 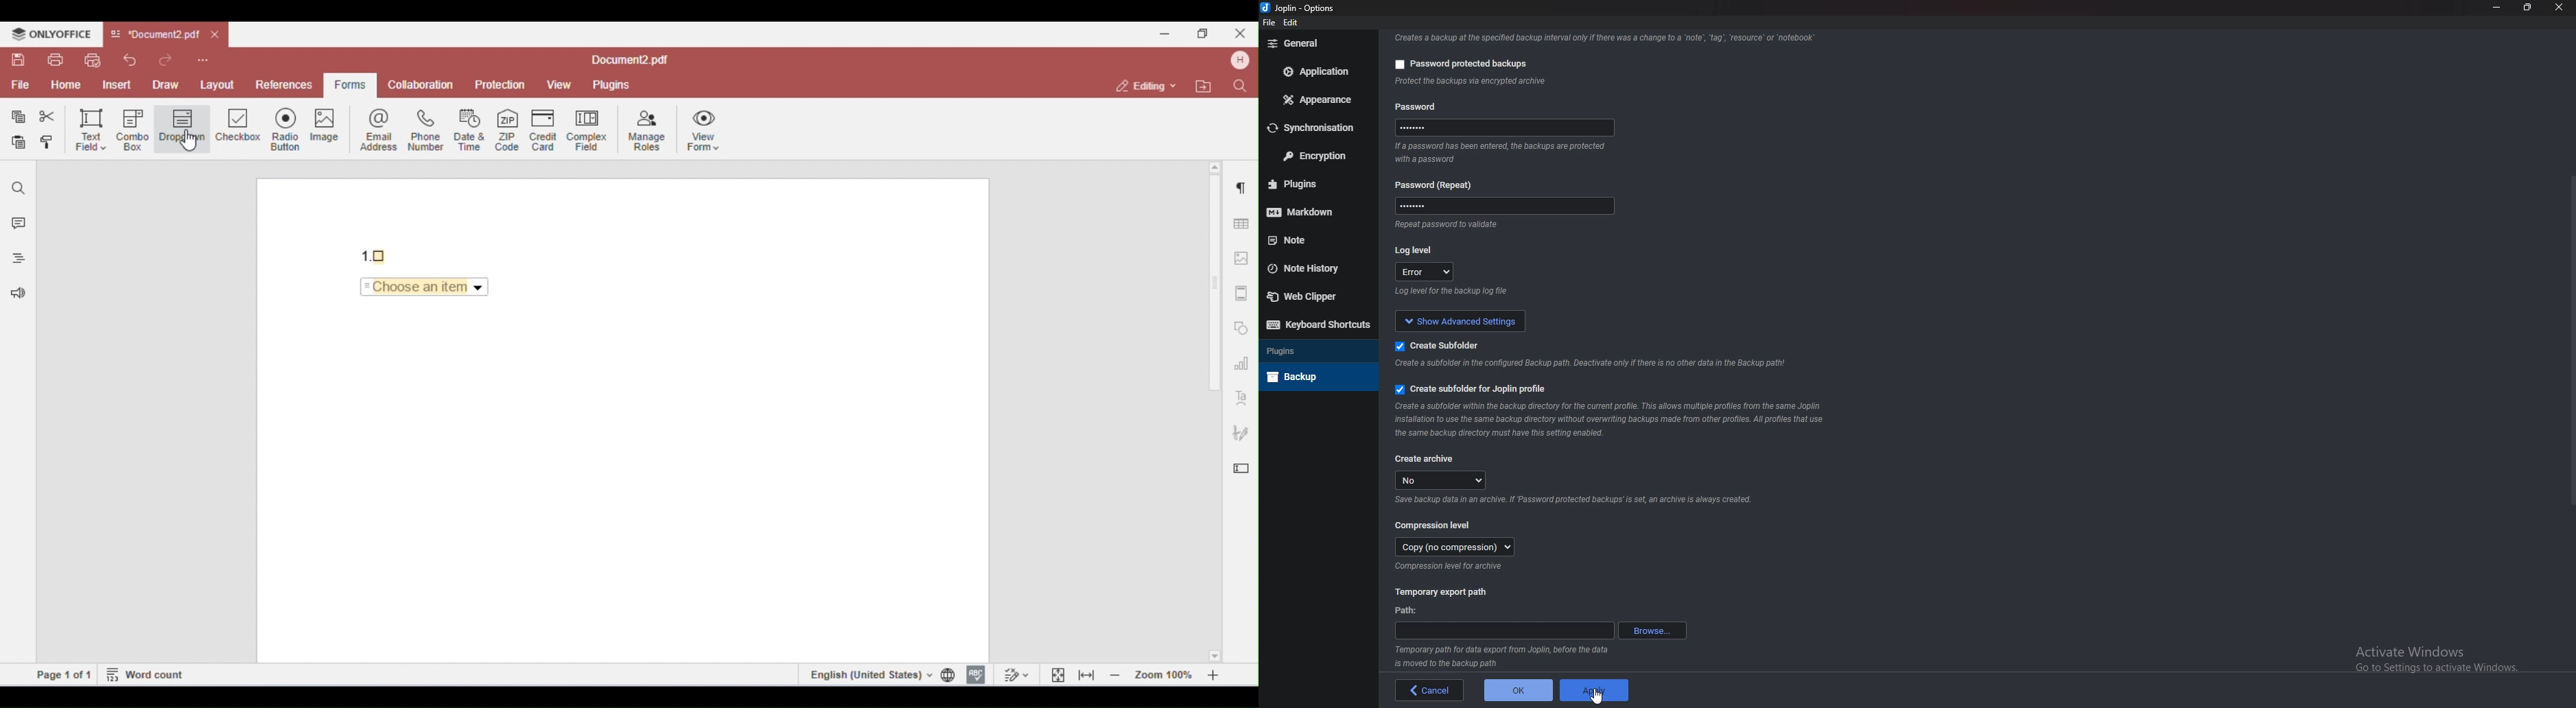 What do you see at coordinates (66, 85) in the screenshot?
I see `home` at bounding box center [66, 85].